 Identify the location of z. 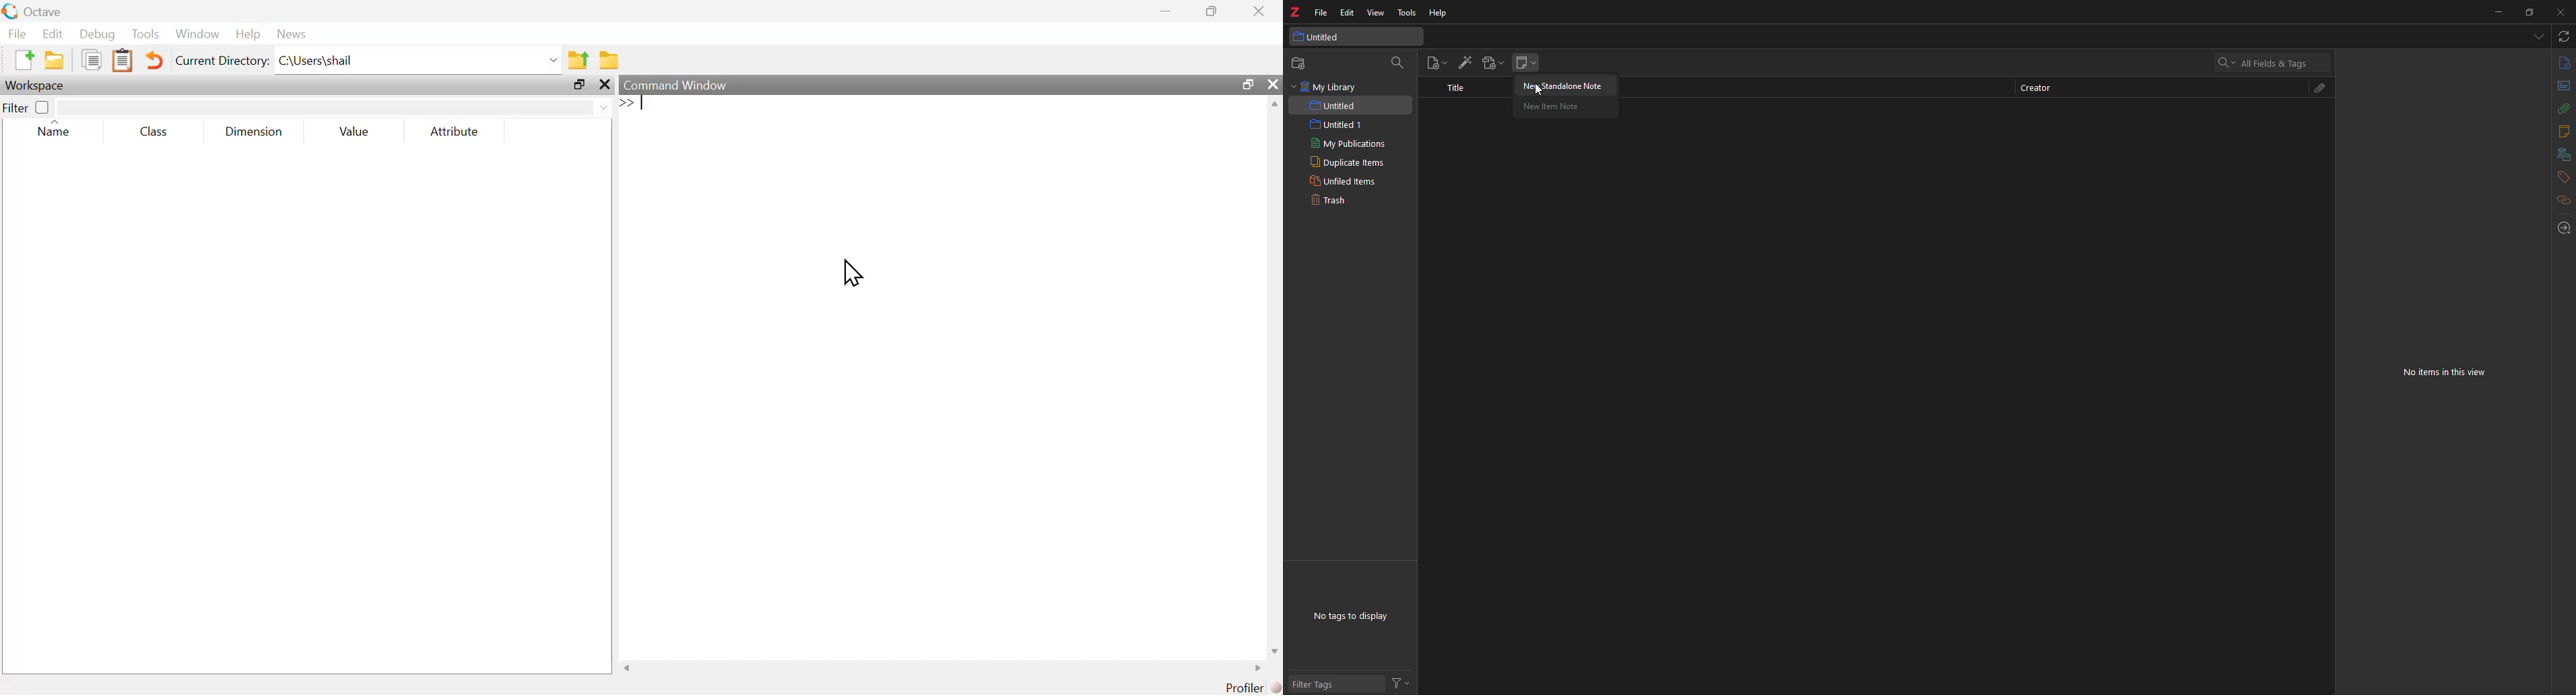
(1295, 13).